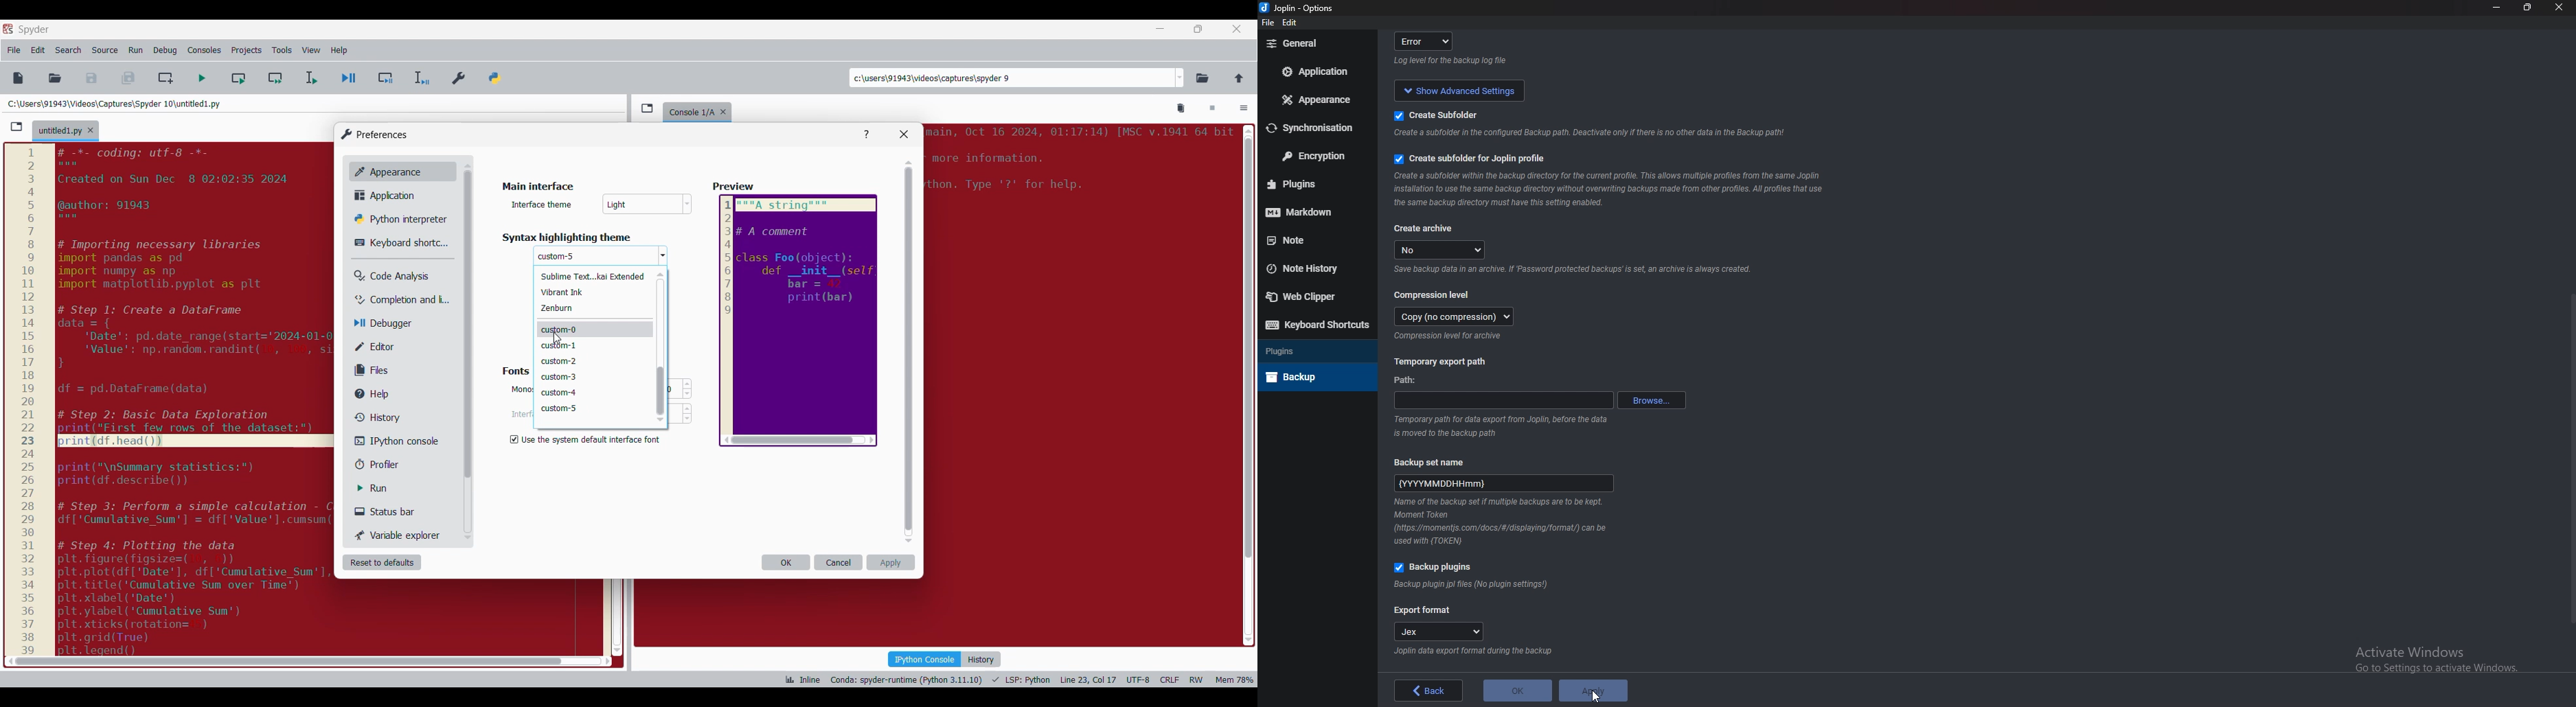 The height and width of the screenshot is (728, 2576). What do you see at coordinates (1409, 382) in the screenshot?
I see `path` at bounding box center [1409, 382].